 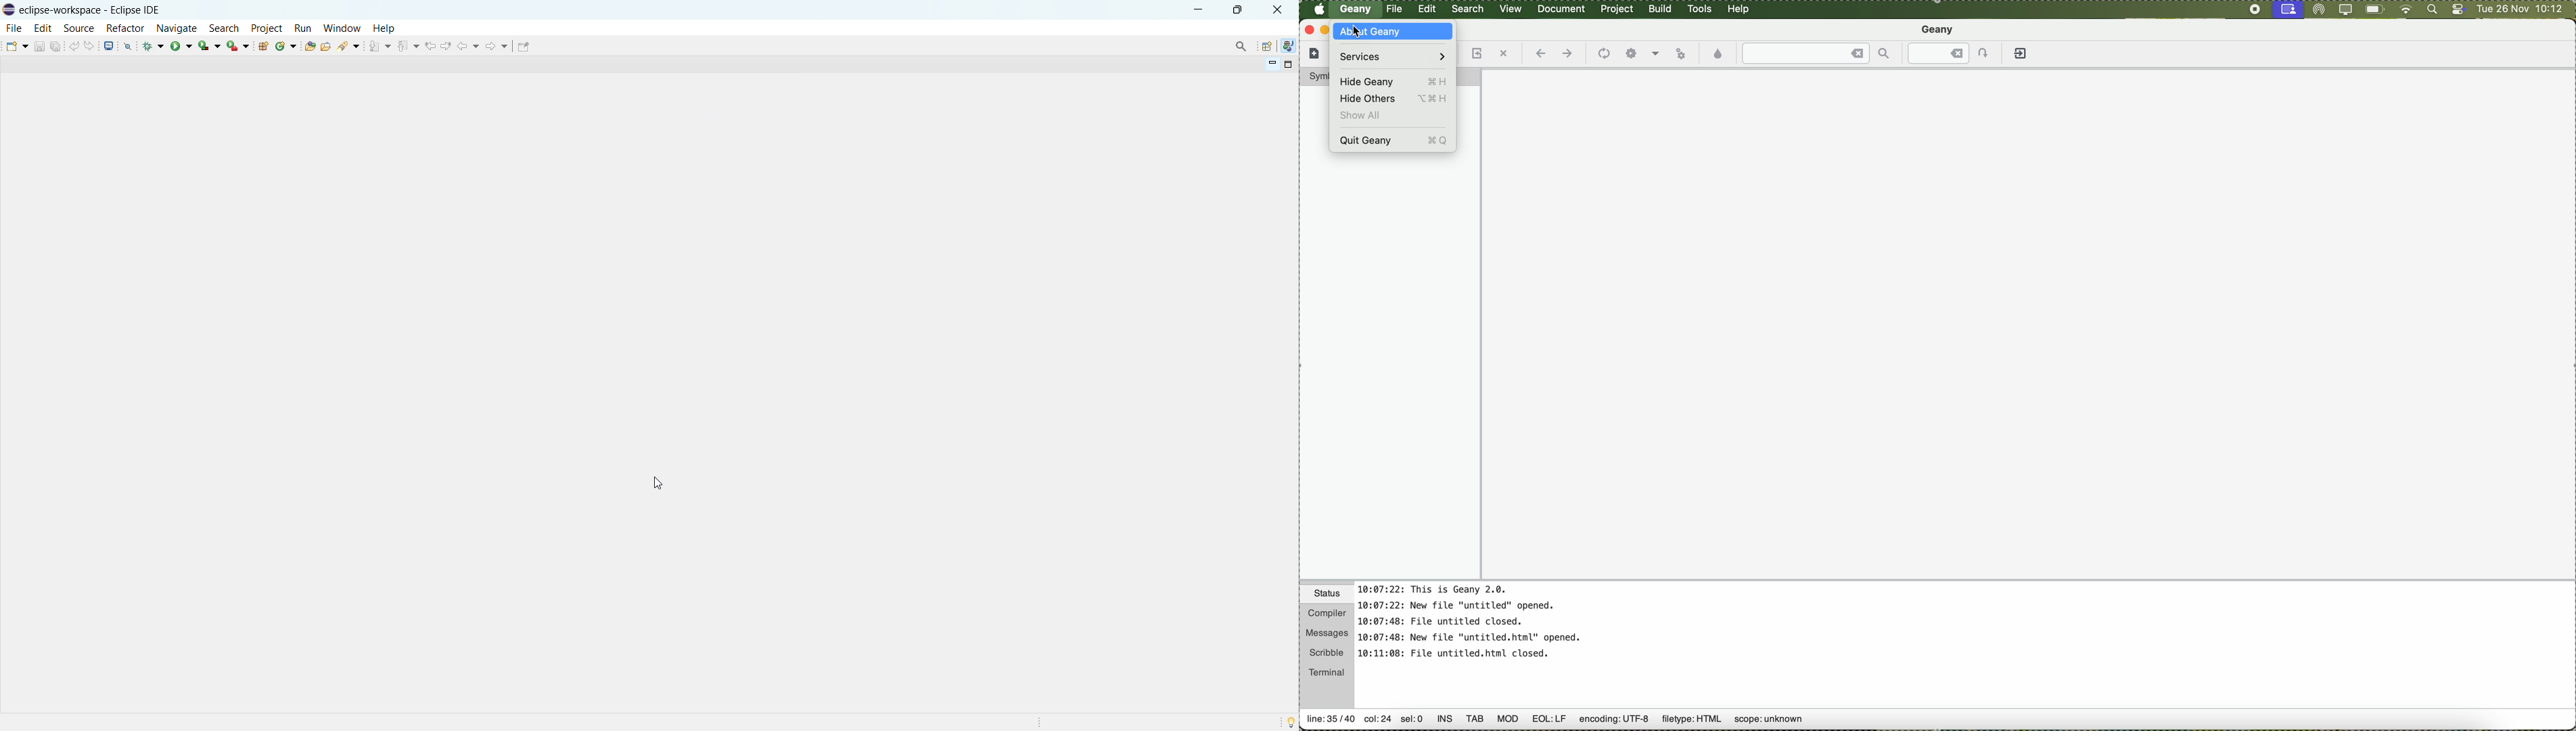 What do you see at coordinates (2317, 10) in the screenshot?
I see `airdrop` at bounding box center [2317, 10].